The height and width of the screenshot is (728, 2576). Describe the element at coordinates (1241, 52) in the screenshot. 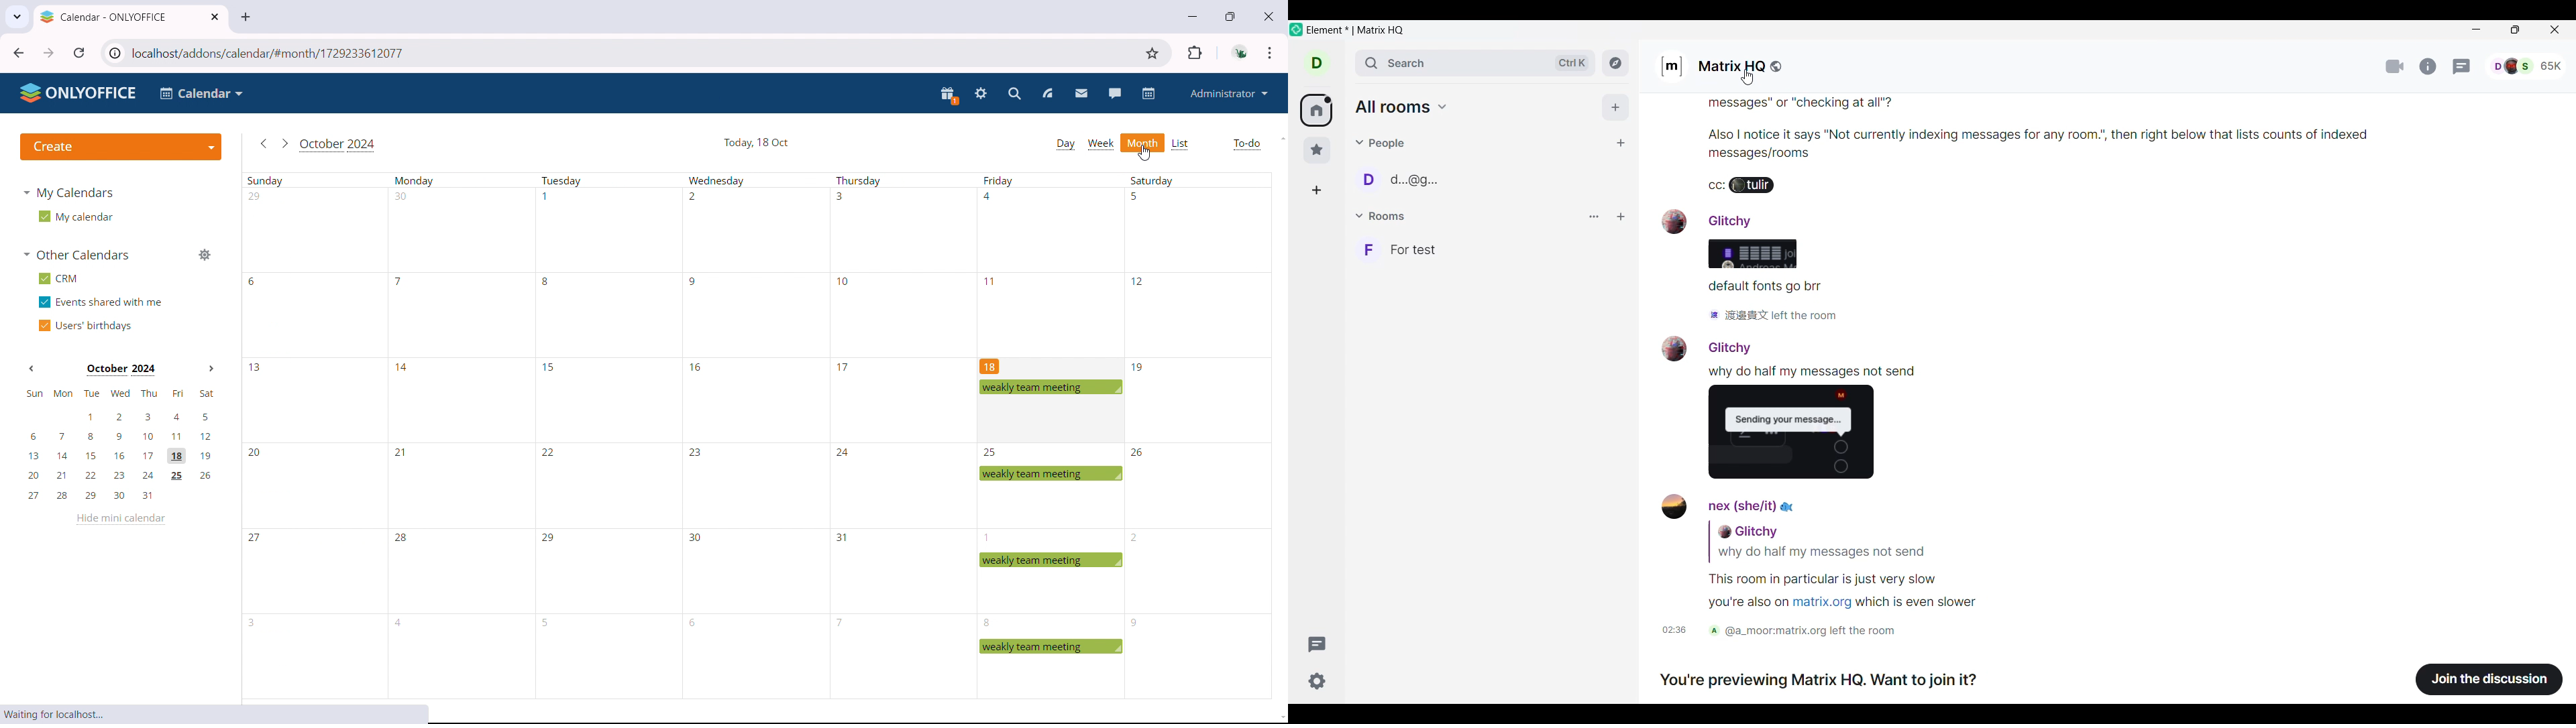

I see `account` at that location.